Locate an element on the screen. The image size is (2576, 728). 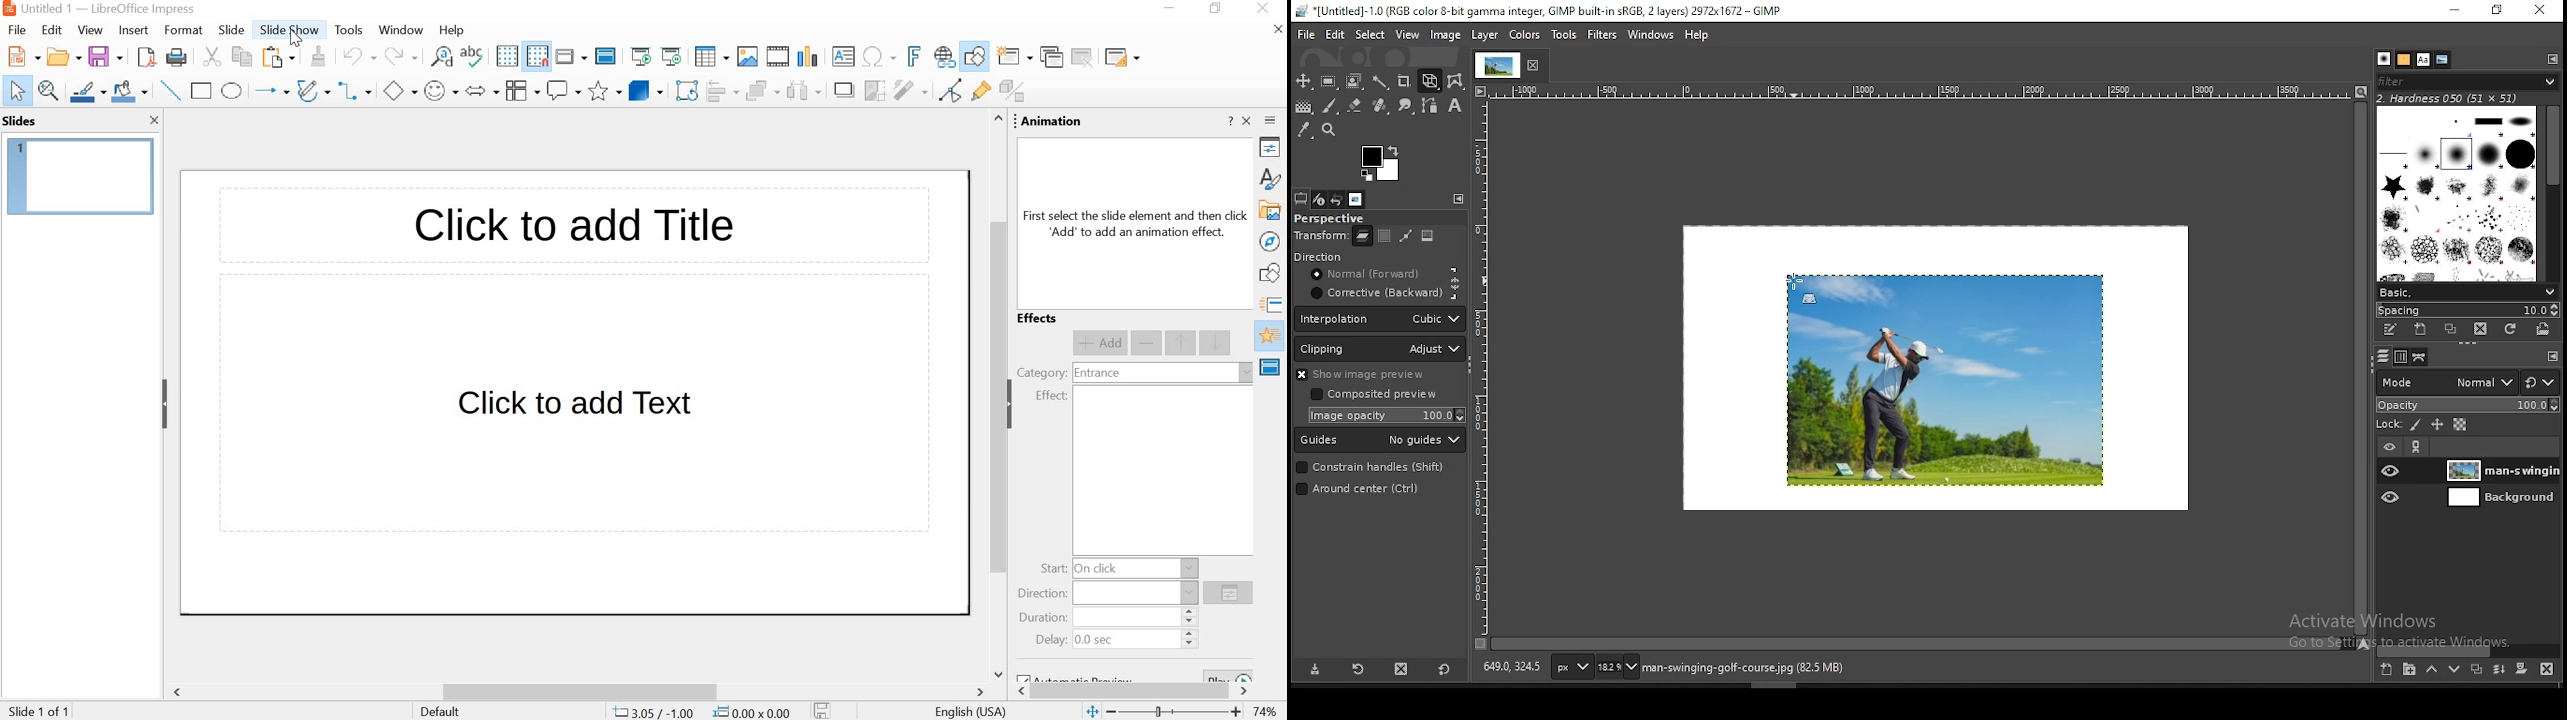
copy is located at coordinates (239, 56).